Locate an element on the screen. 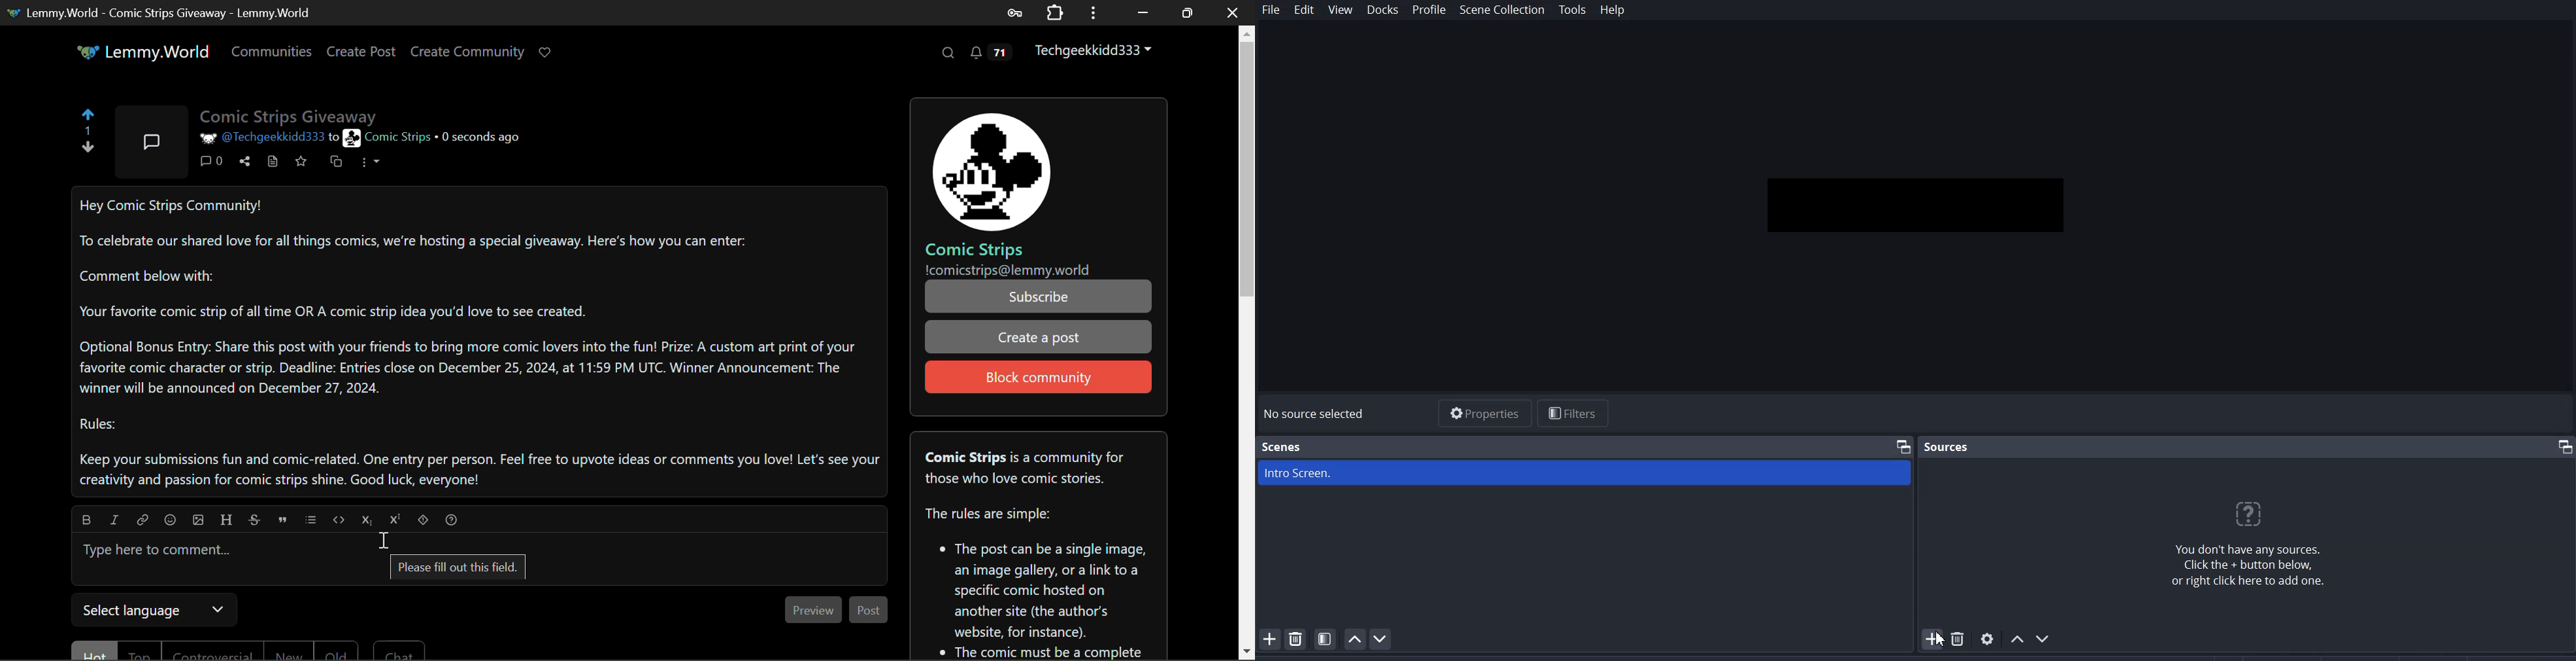 The height and width of the screenshot is (672, 2576). link is located at coordinates (115, 518).